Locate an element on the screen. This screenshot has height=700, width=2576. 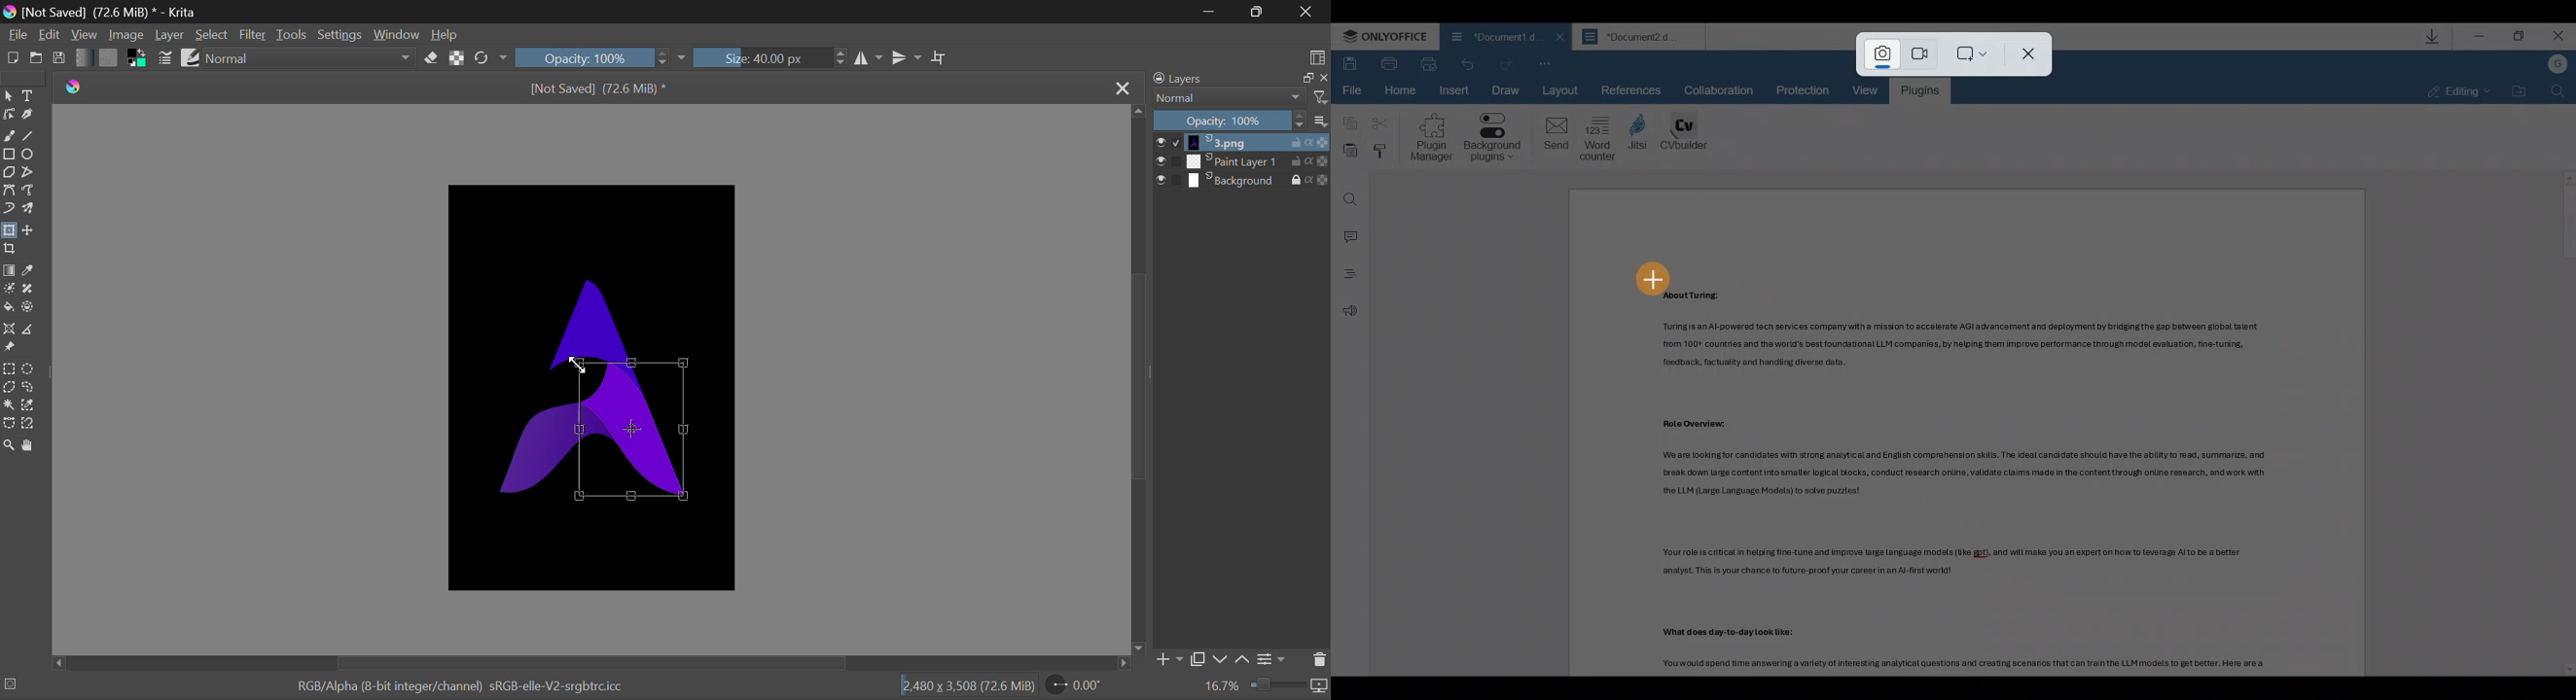
Polygon Selection Tool is located at coordinates (8, 388).